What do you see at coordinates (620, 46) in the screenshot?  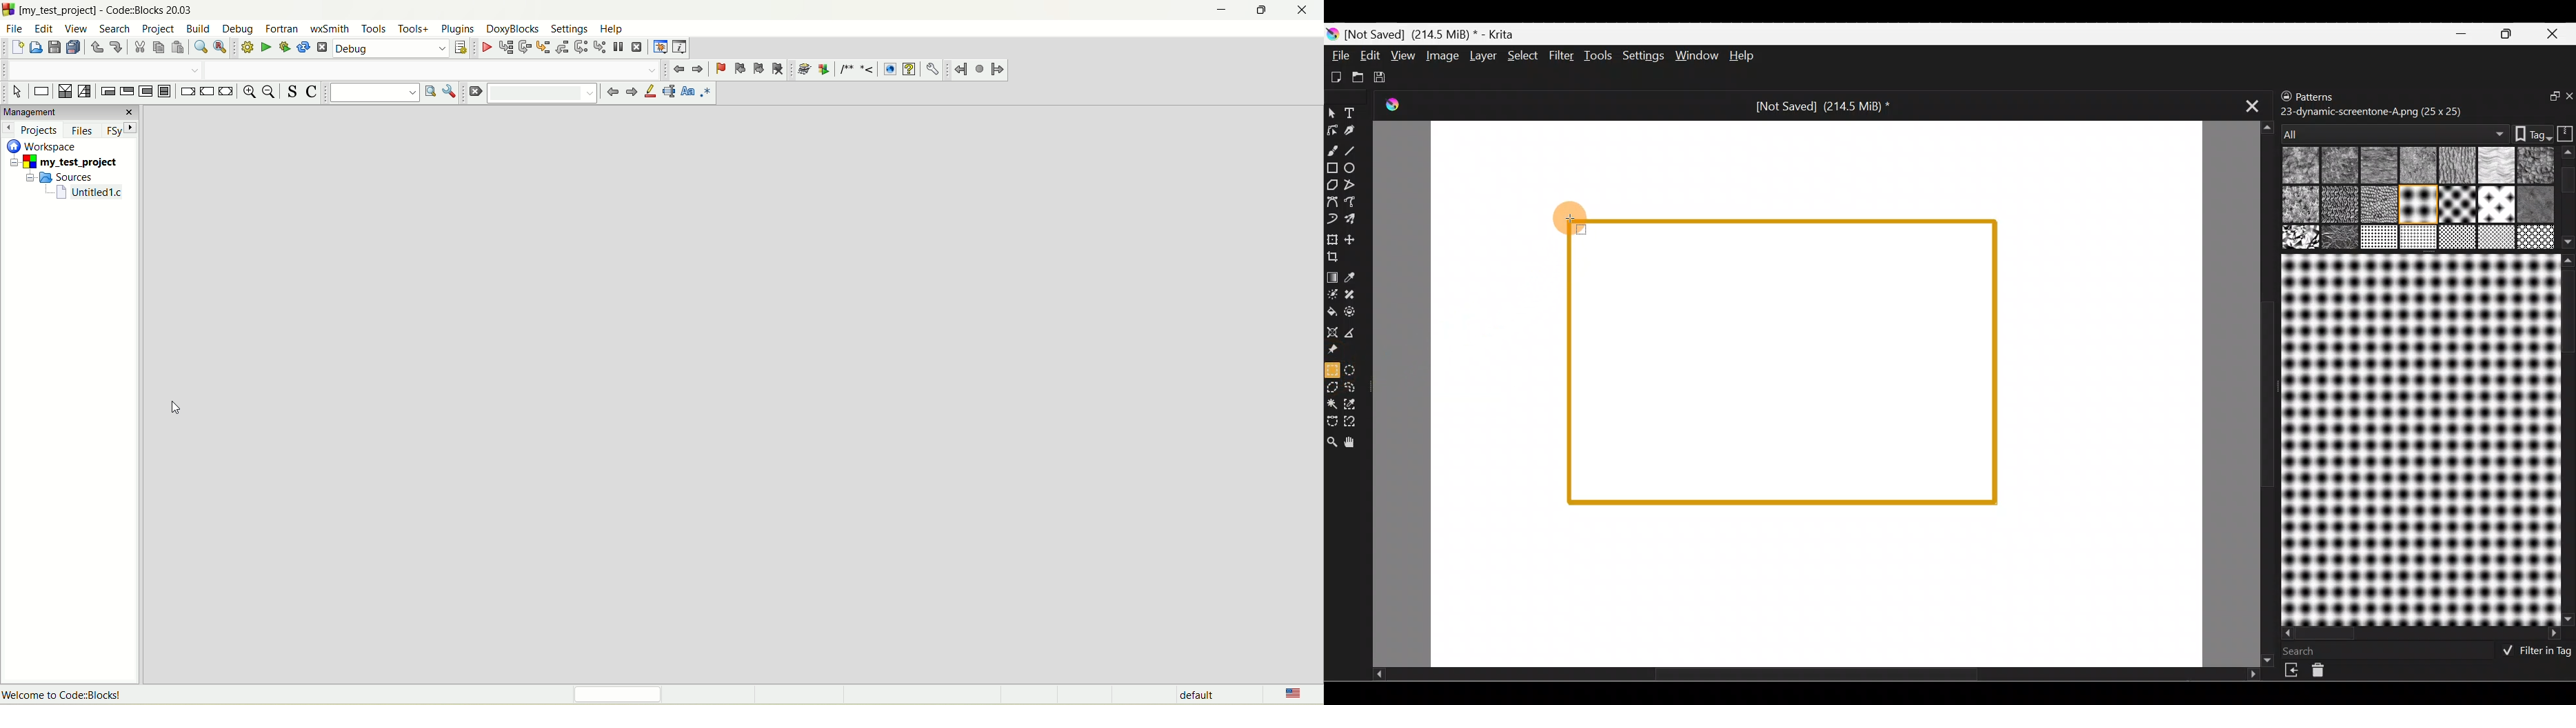 I see `break debugger` at bounding box center [620, 46].